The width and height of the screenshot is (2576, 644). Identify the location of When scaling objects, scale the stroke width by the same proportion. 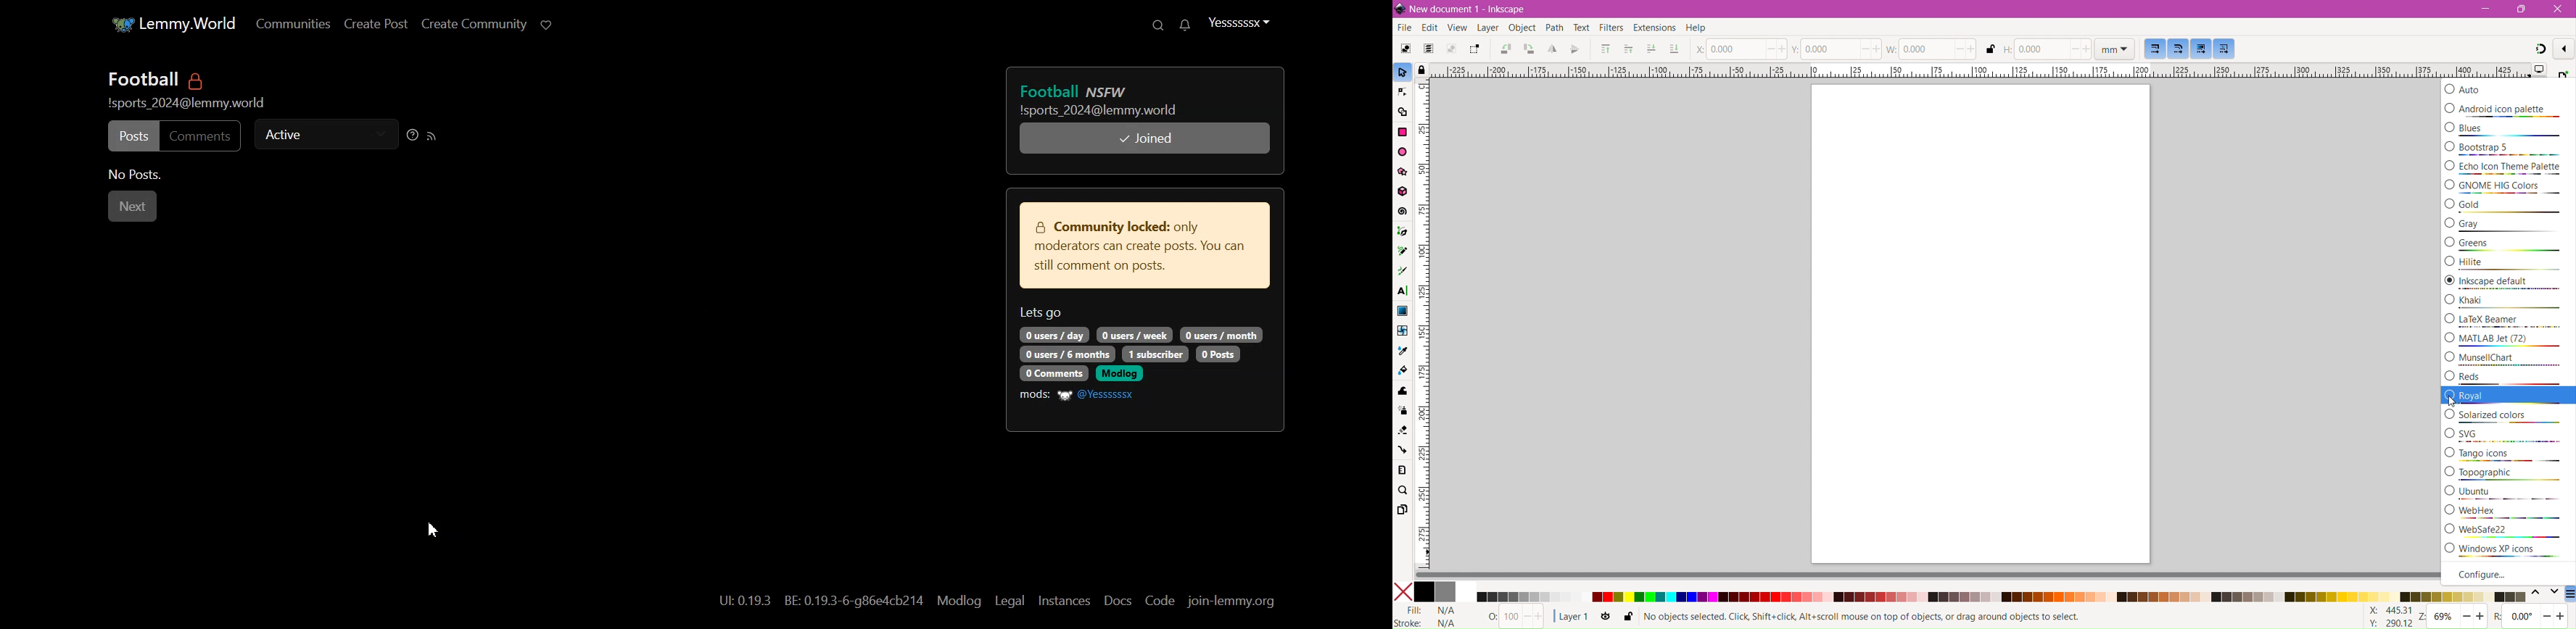
(2156, 48).